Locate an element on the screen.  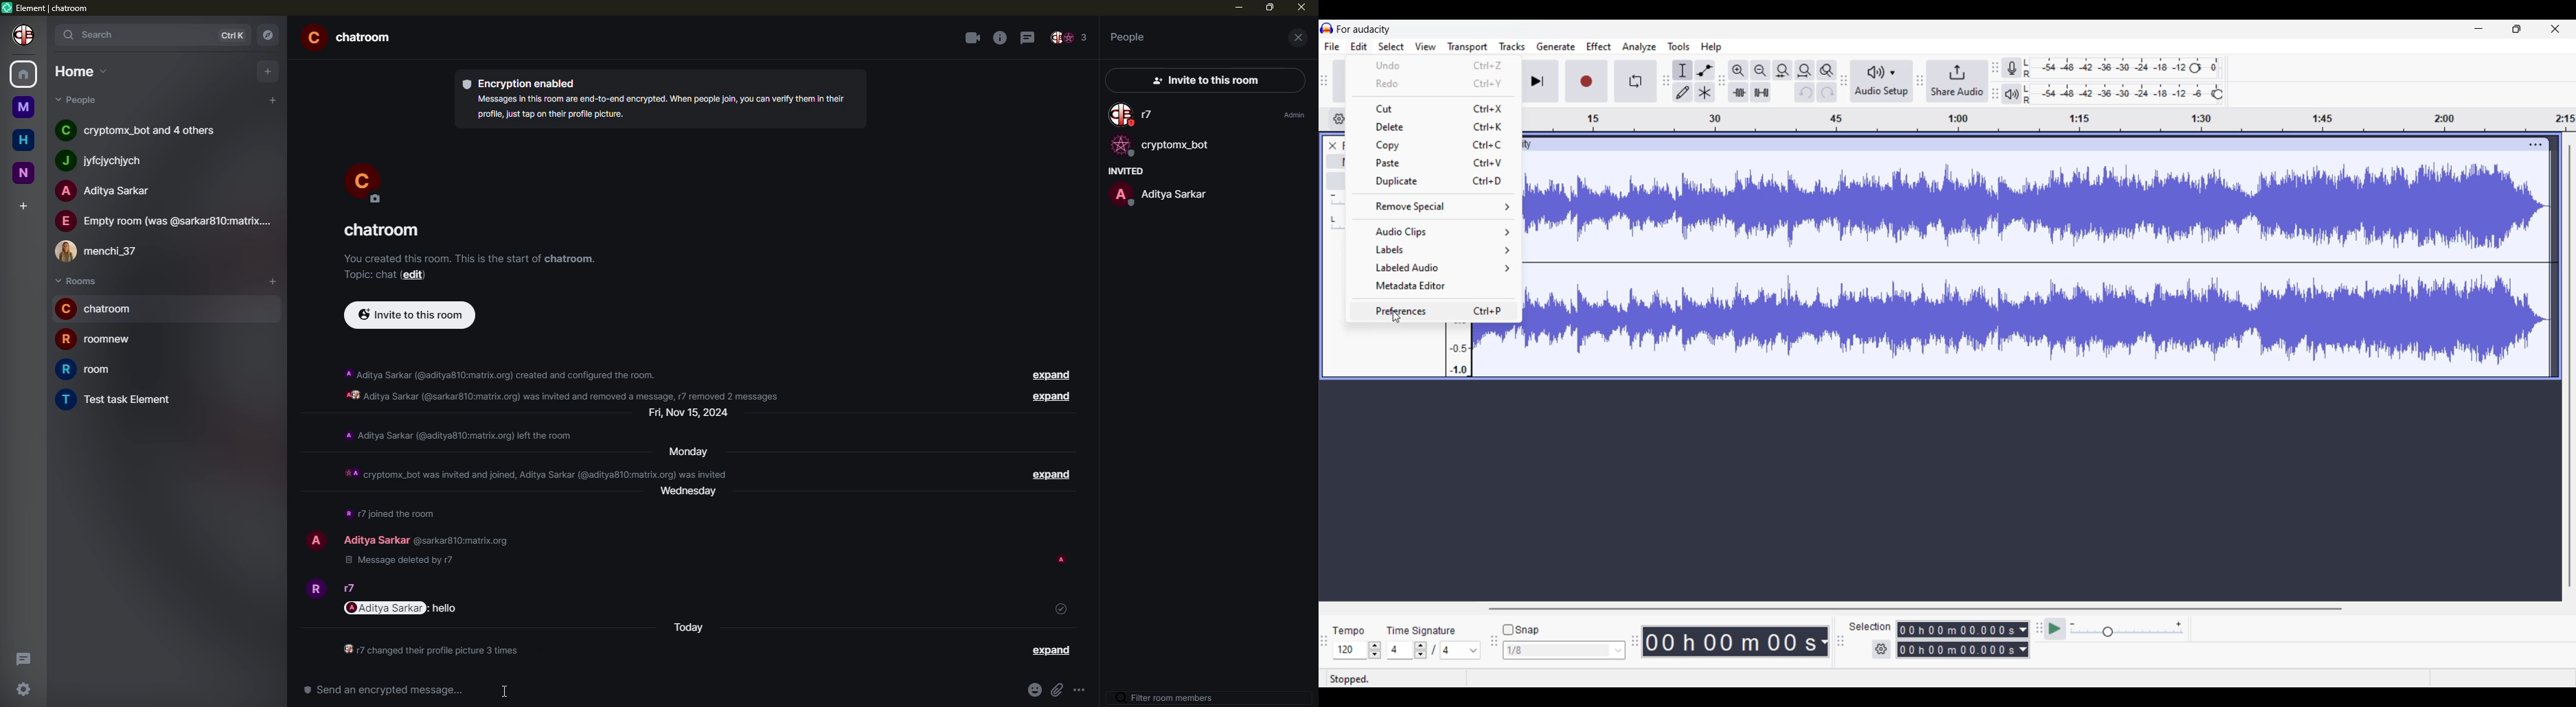
Edit menu is located at coordinates (1359, 46).